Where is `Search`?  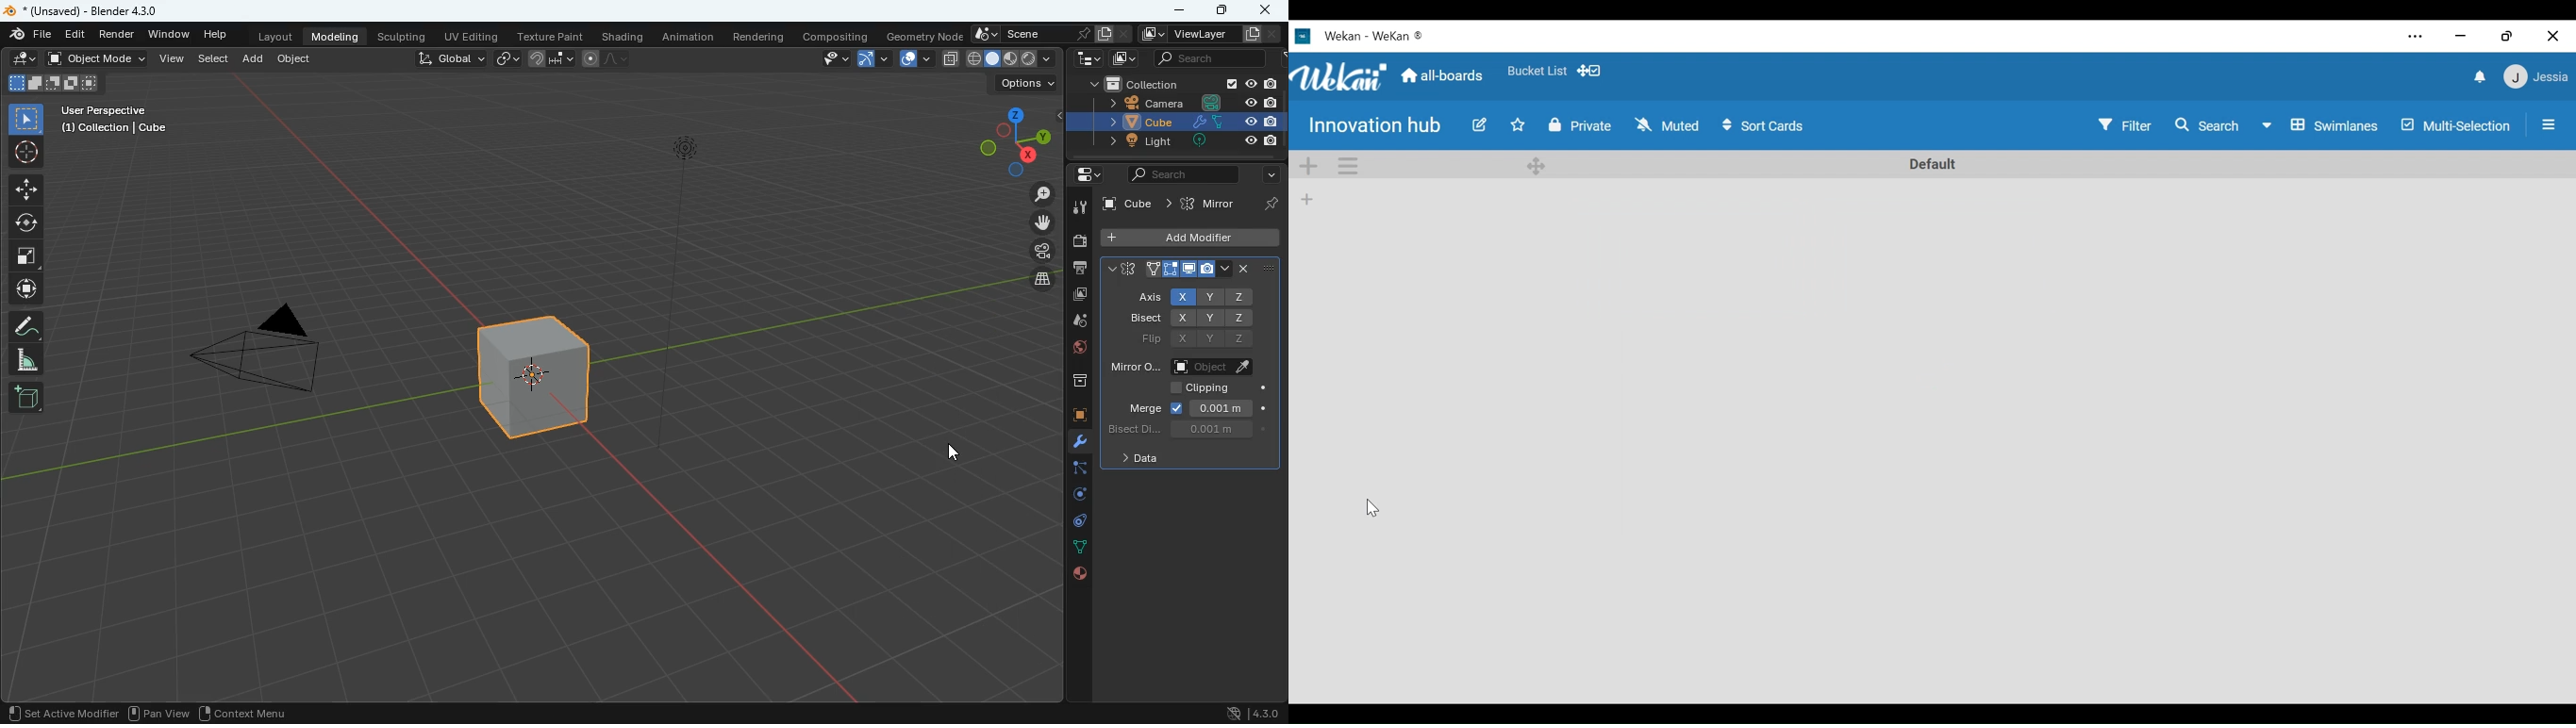 Search is located at coordinates (2208, 126).